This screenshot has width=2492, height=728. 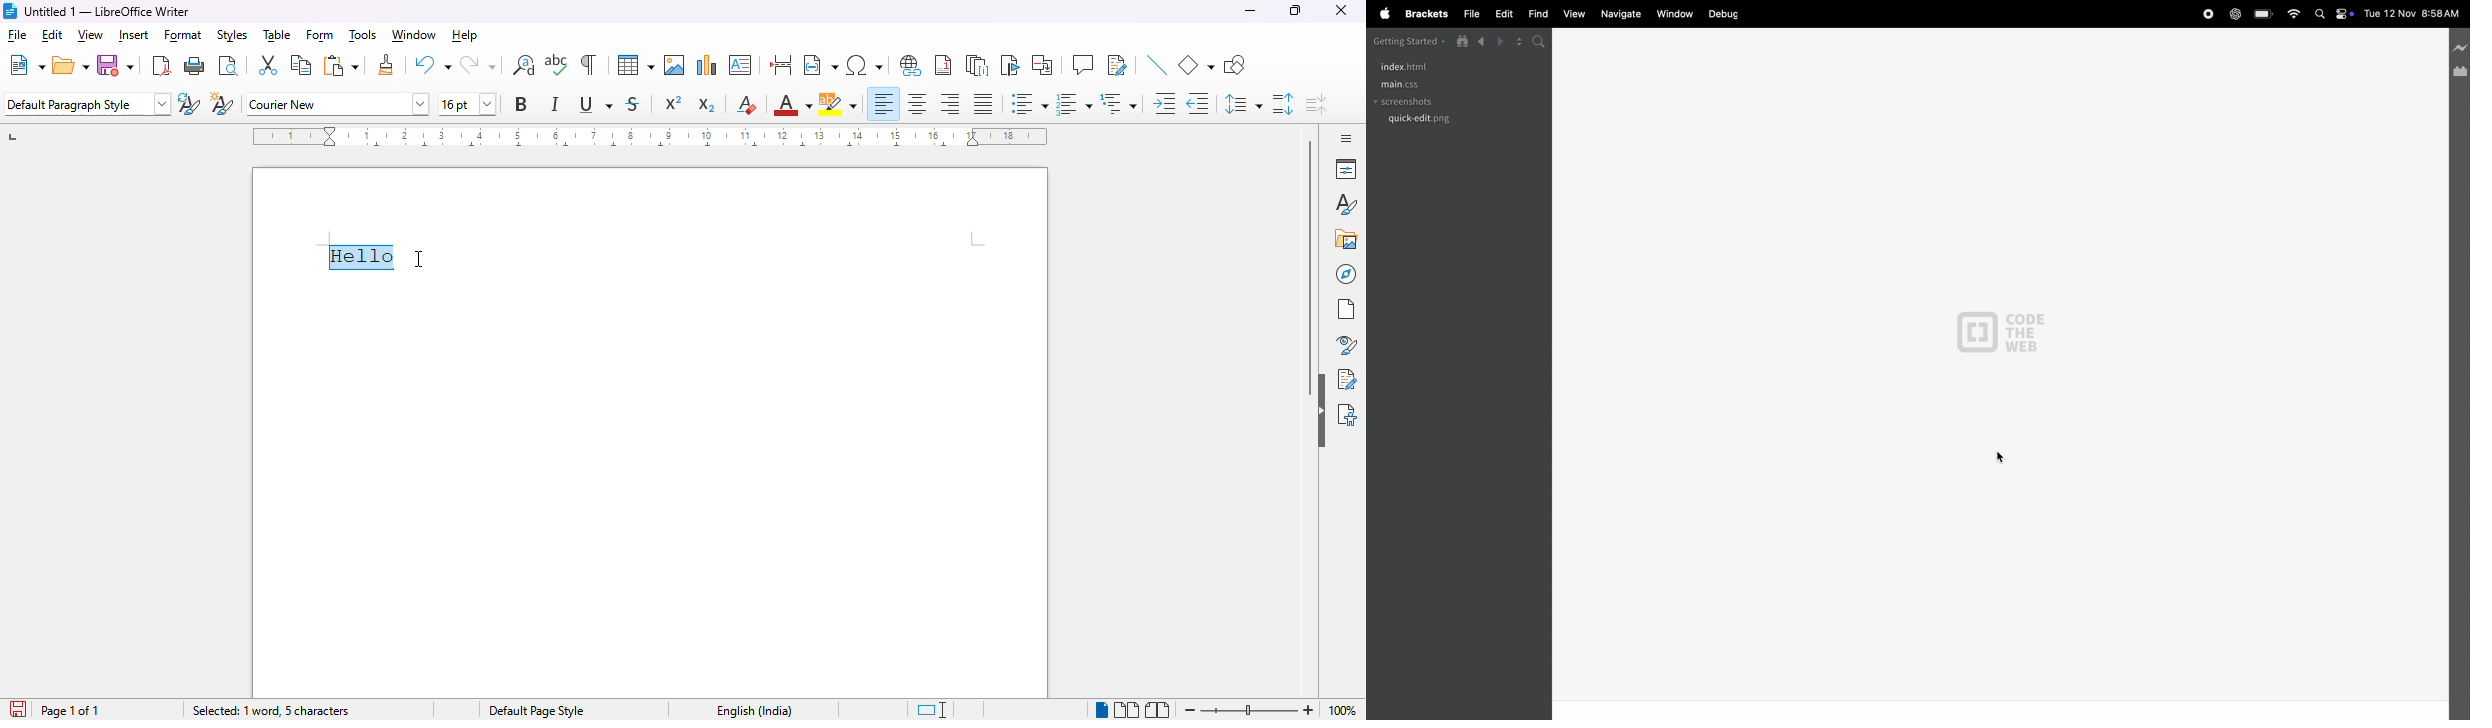 I want to click on insert cross-reference, so click(x=1042, y=64).